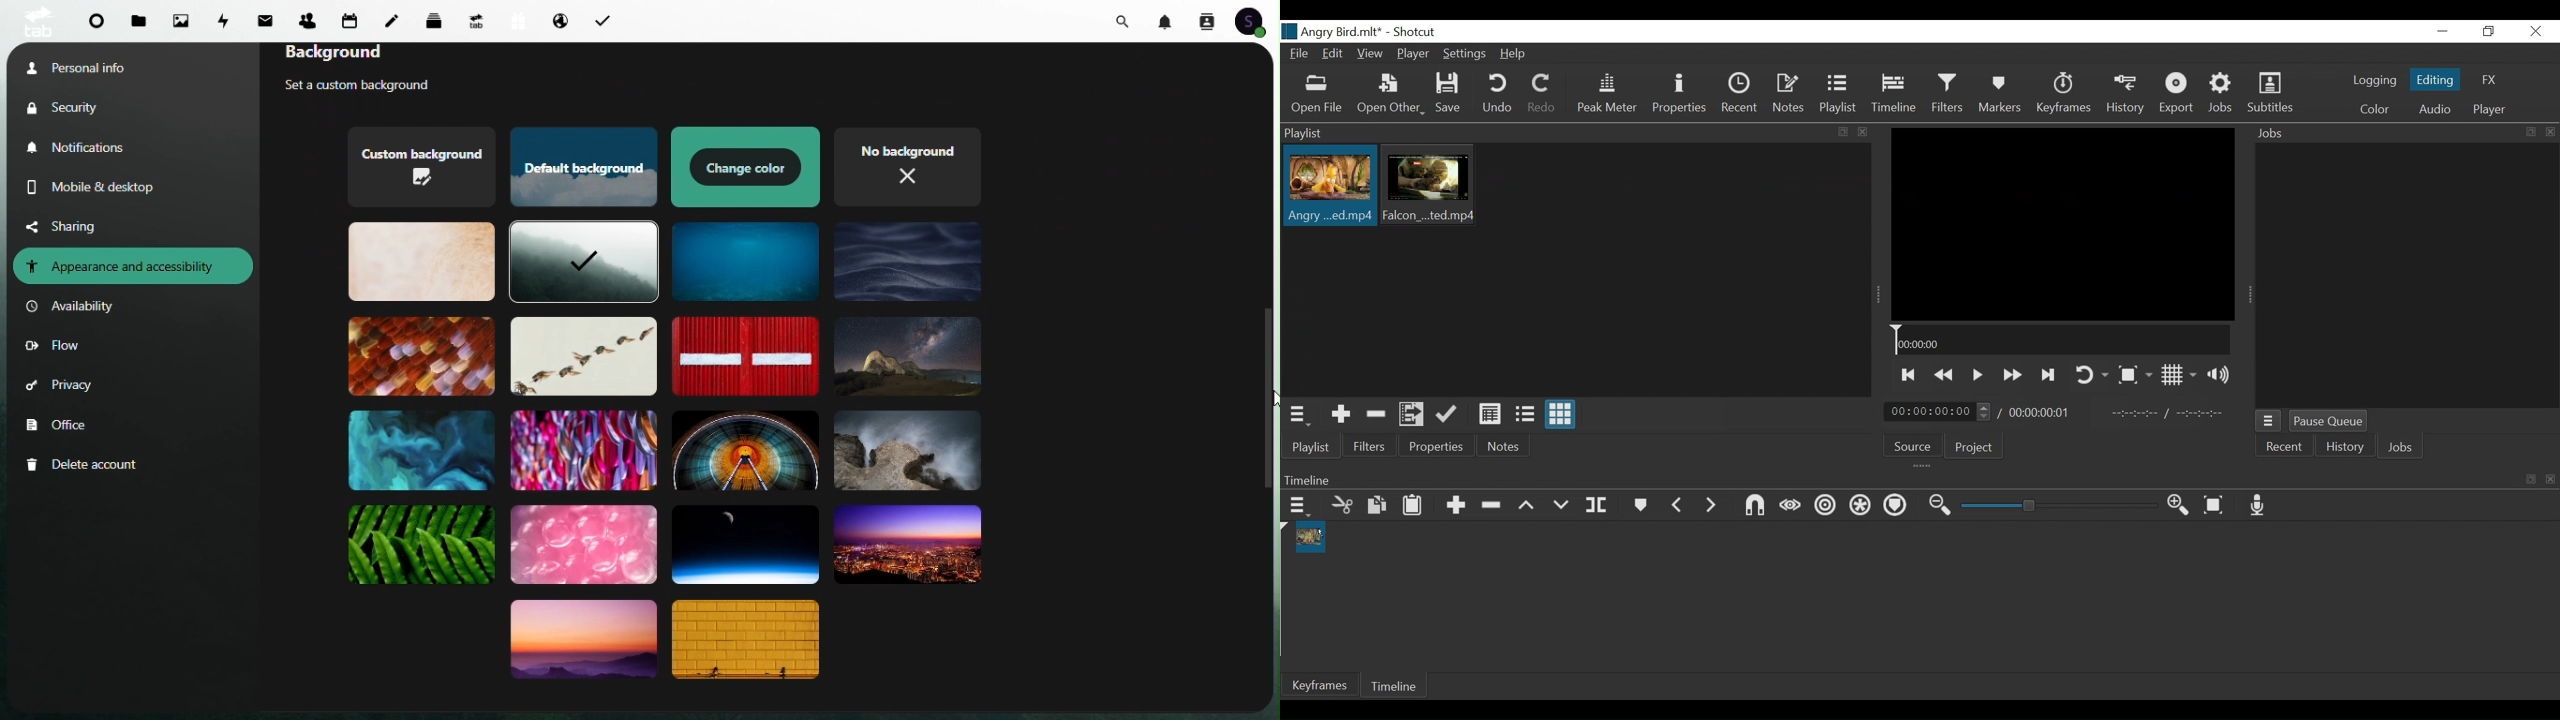 This screenshot has width=2576, height=728. I want to click on Themes, so click(584, 645).